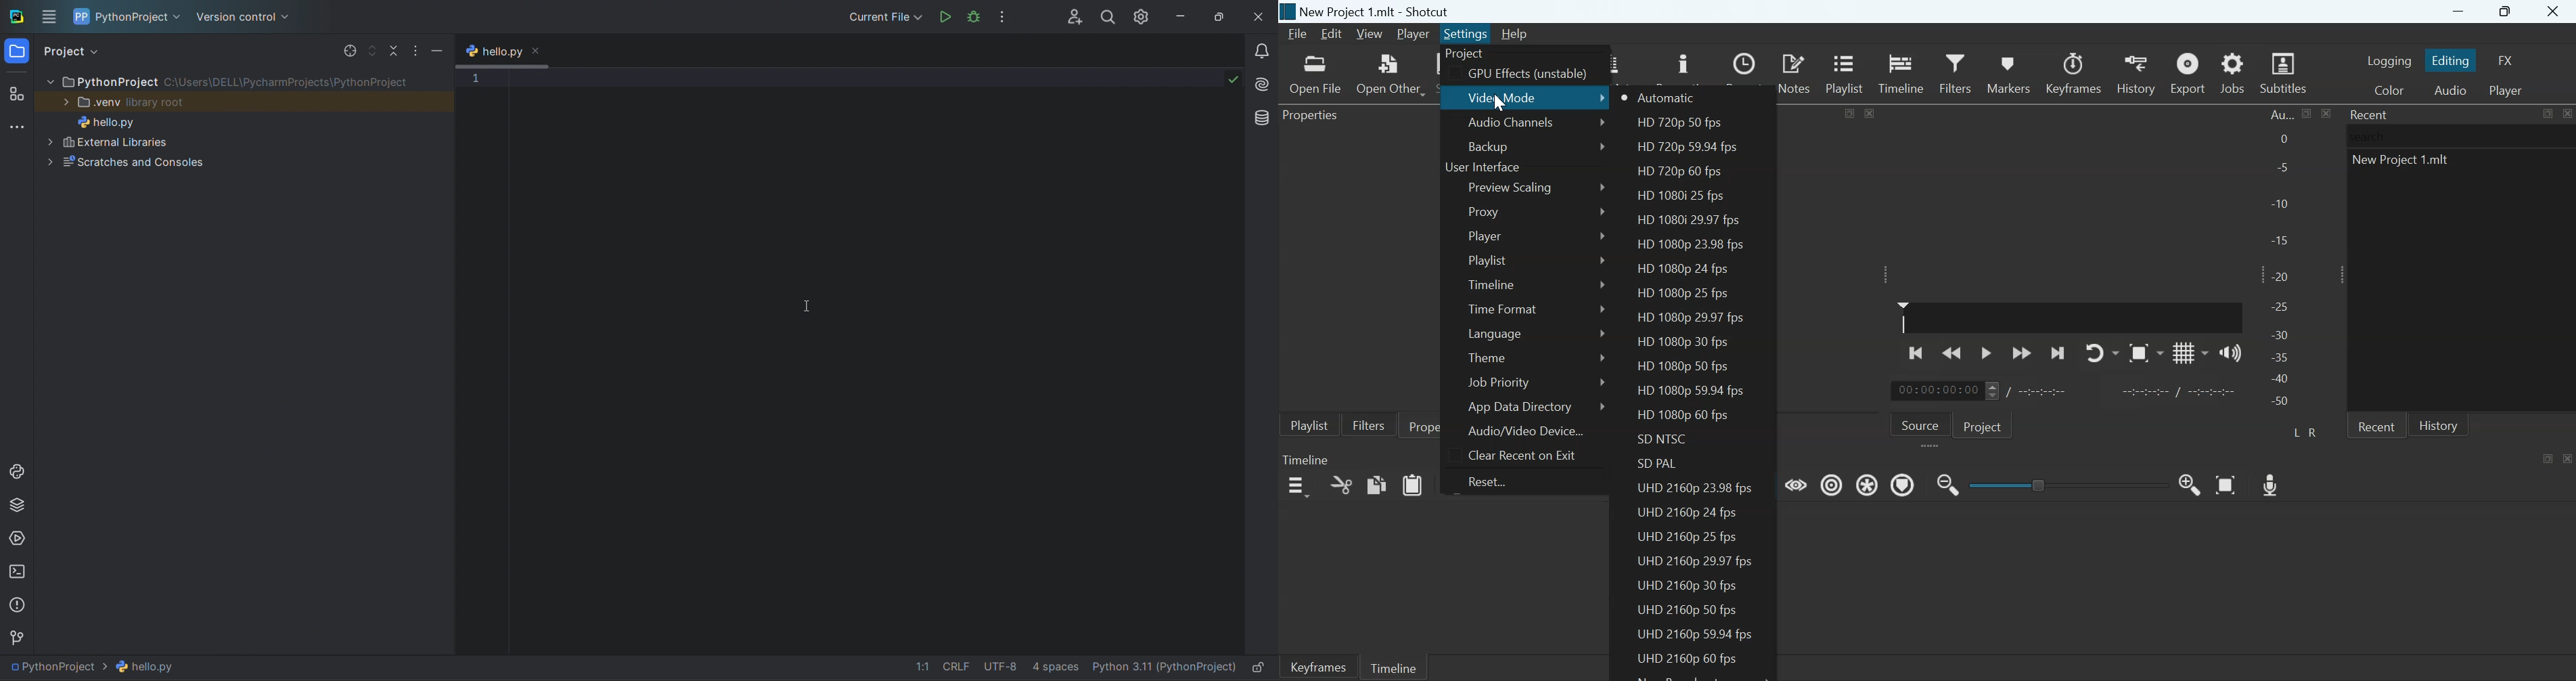  Describe the element at coordinates (2326, 113) in the screenshot. I see `close` at that location.